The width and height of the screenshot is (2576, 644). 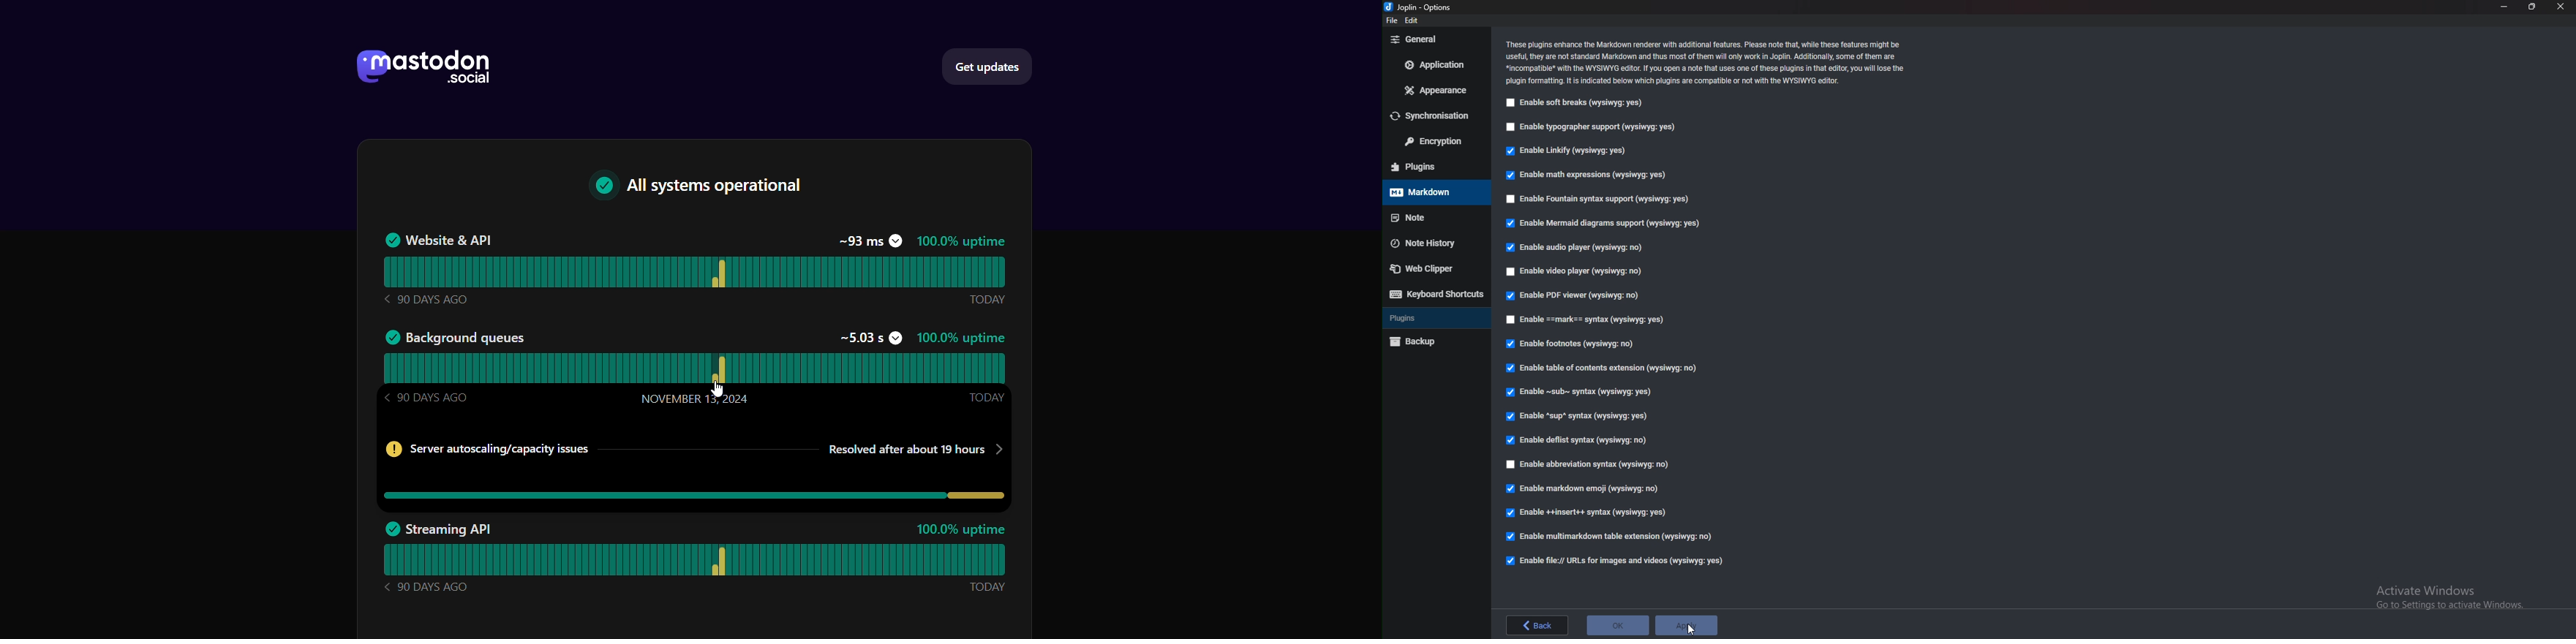 I want to click on 100.0% uptime, so click(x=961, y=241).